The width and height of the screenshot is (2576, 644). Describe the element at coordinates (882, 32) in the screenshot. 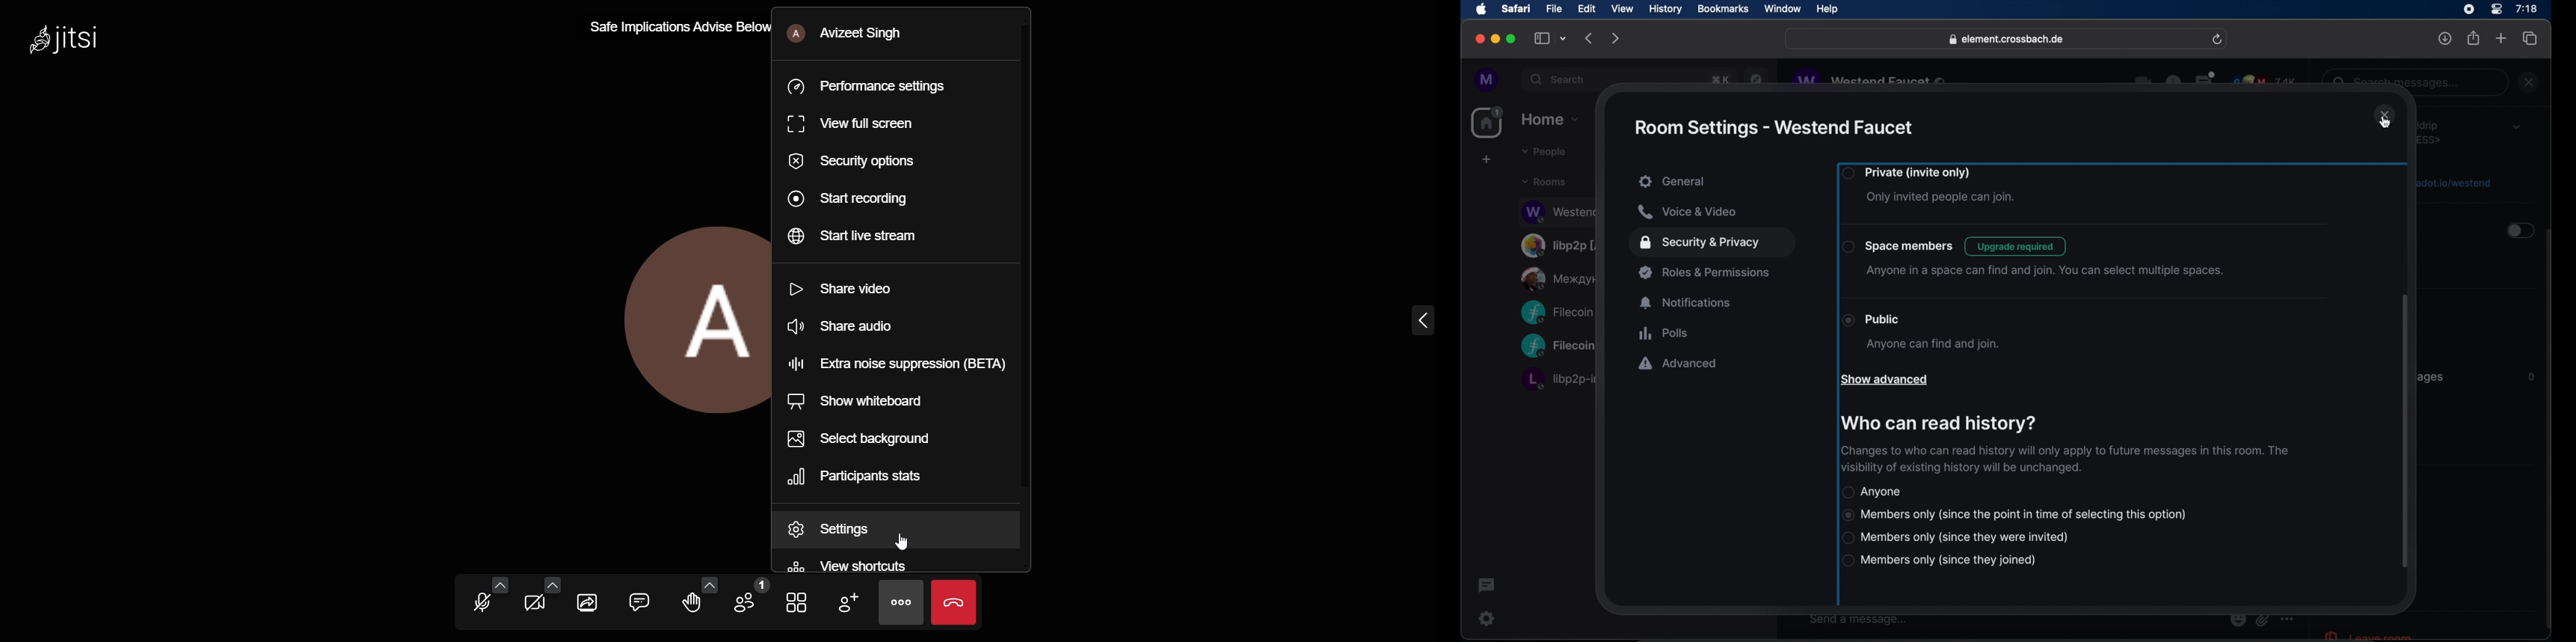

I see `avizeet singh` at that location.